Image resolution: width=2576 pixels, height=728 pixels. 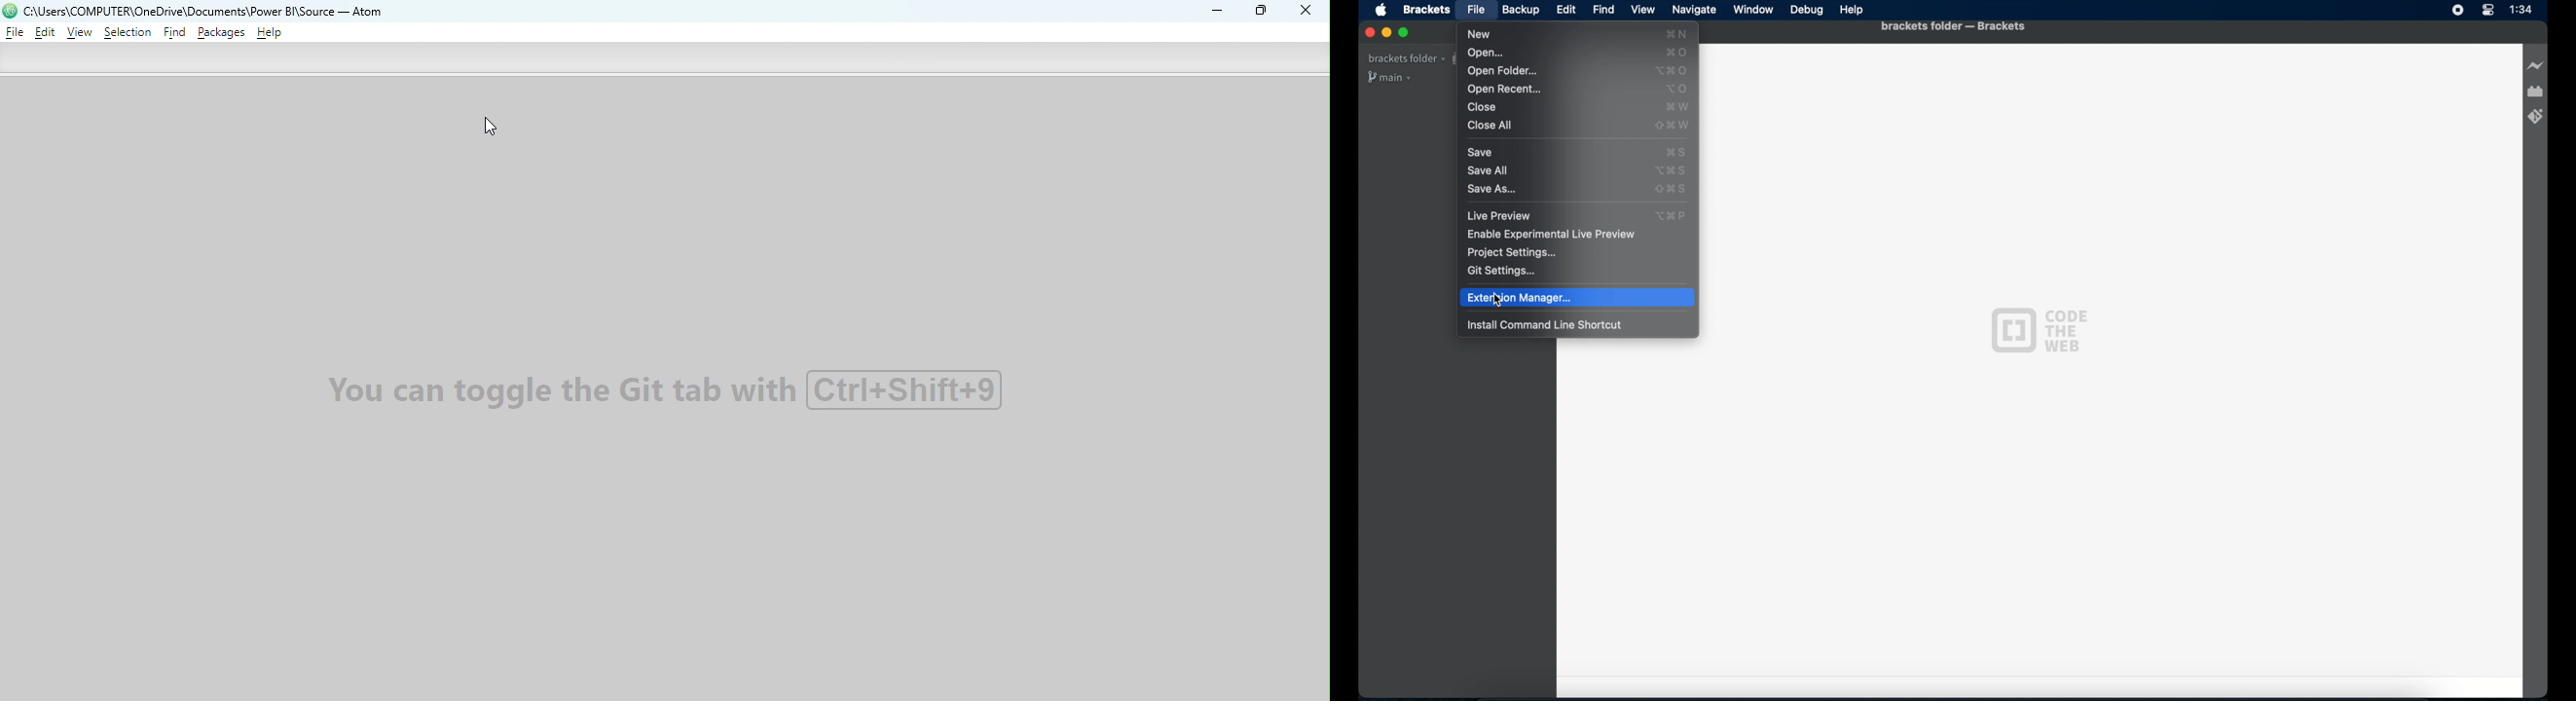 I want to click on save all shortcut, so click(x=1670, y=171).